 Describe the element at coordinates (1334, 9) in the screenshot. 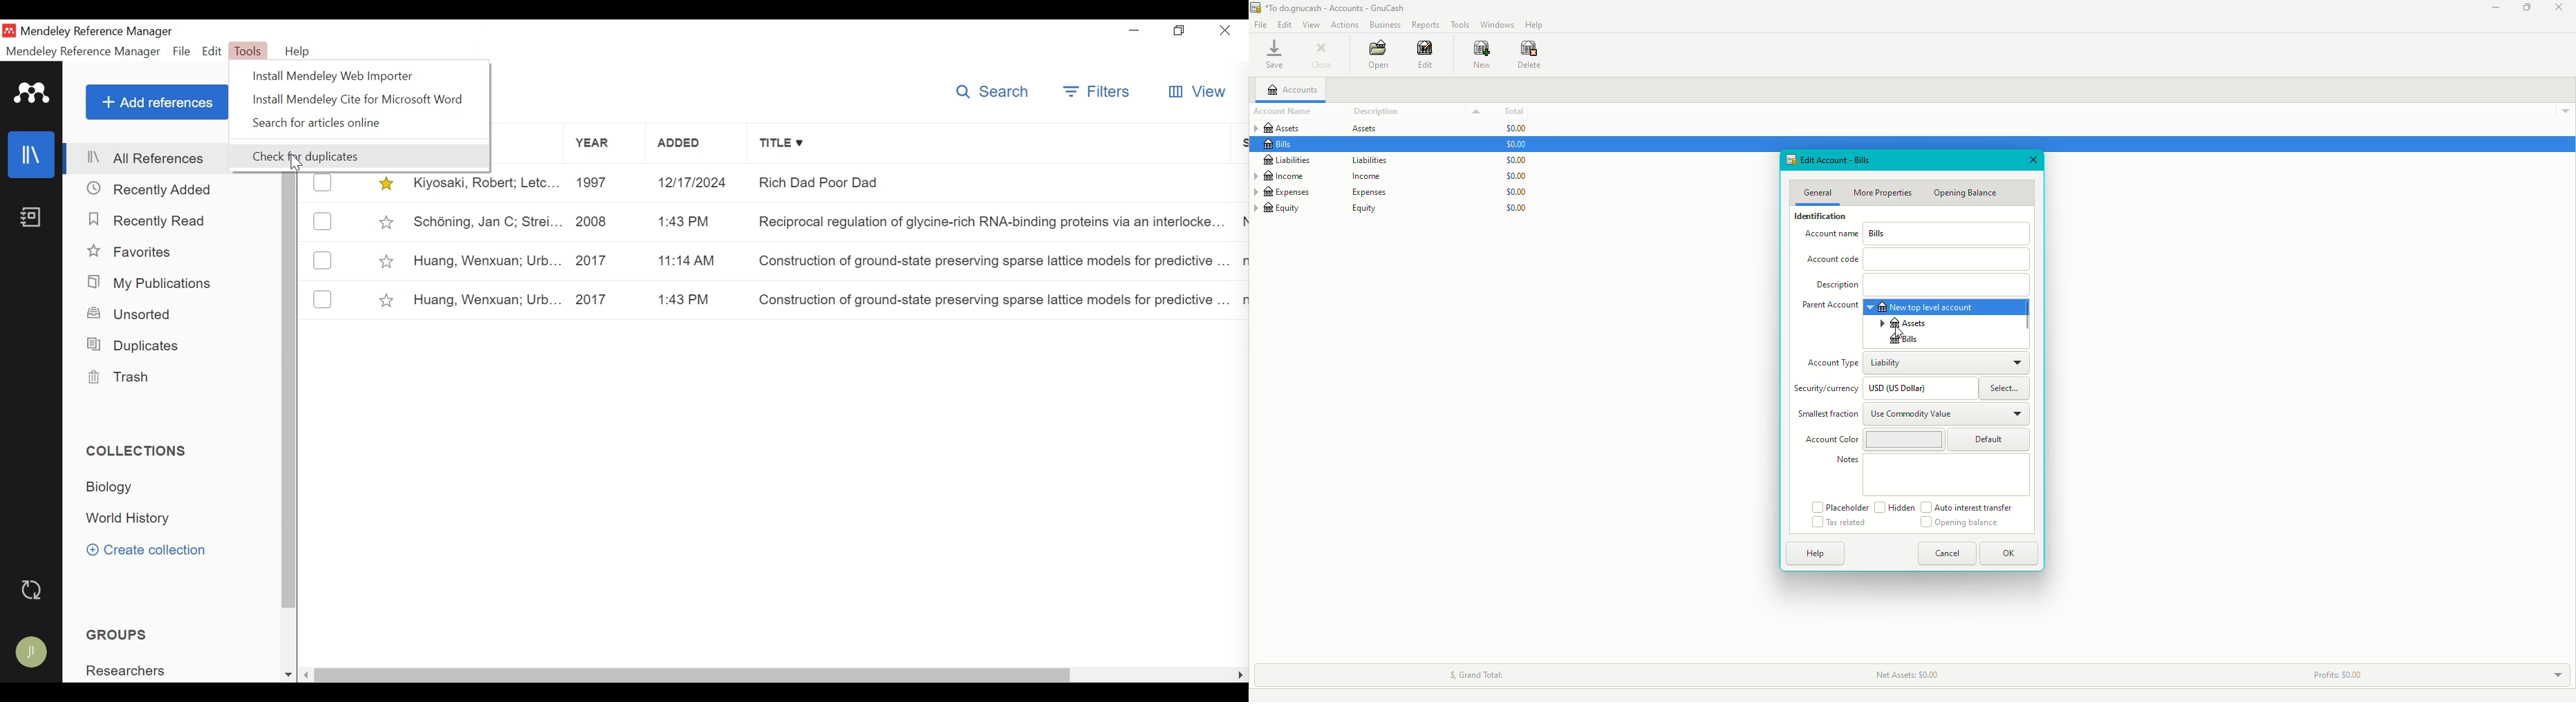

I see `GnuCash` at that location.